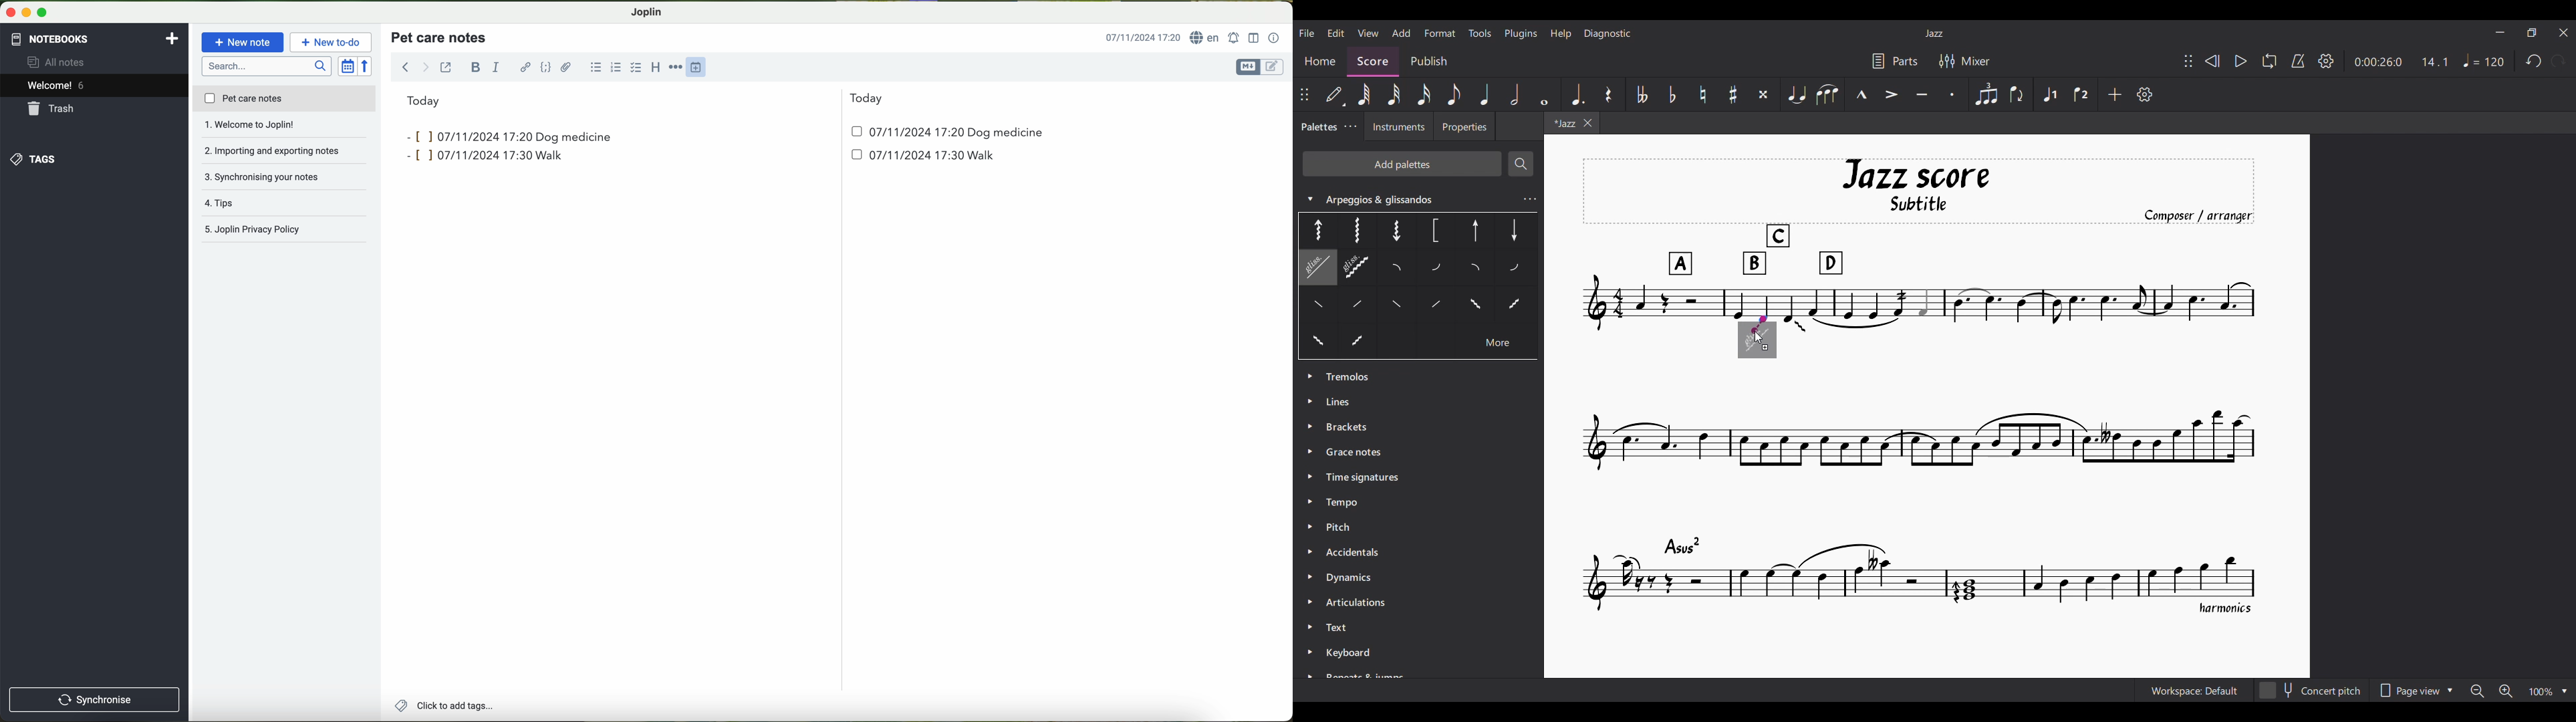 The image size is (2576, 728). What do you see at coordinates (1368, 33) in the screenshot?
I see `View menu` at bounding box center [1368, 33].